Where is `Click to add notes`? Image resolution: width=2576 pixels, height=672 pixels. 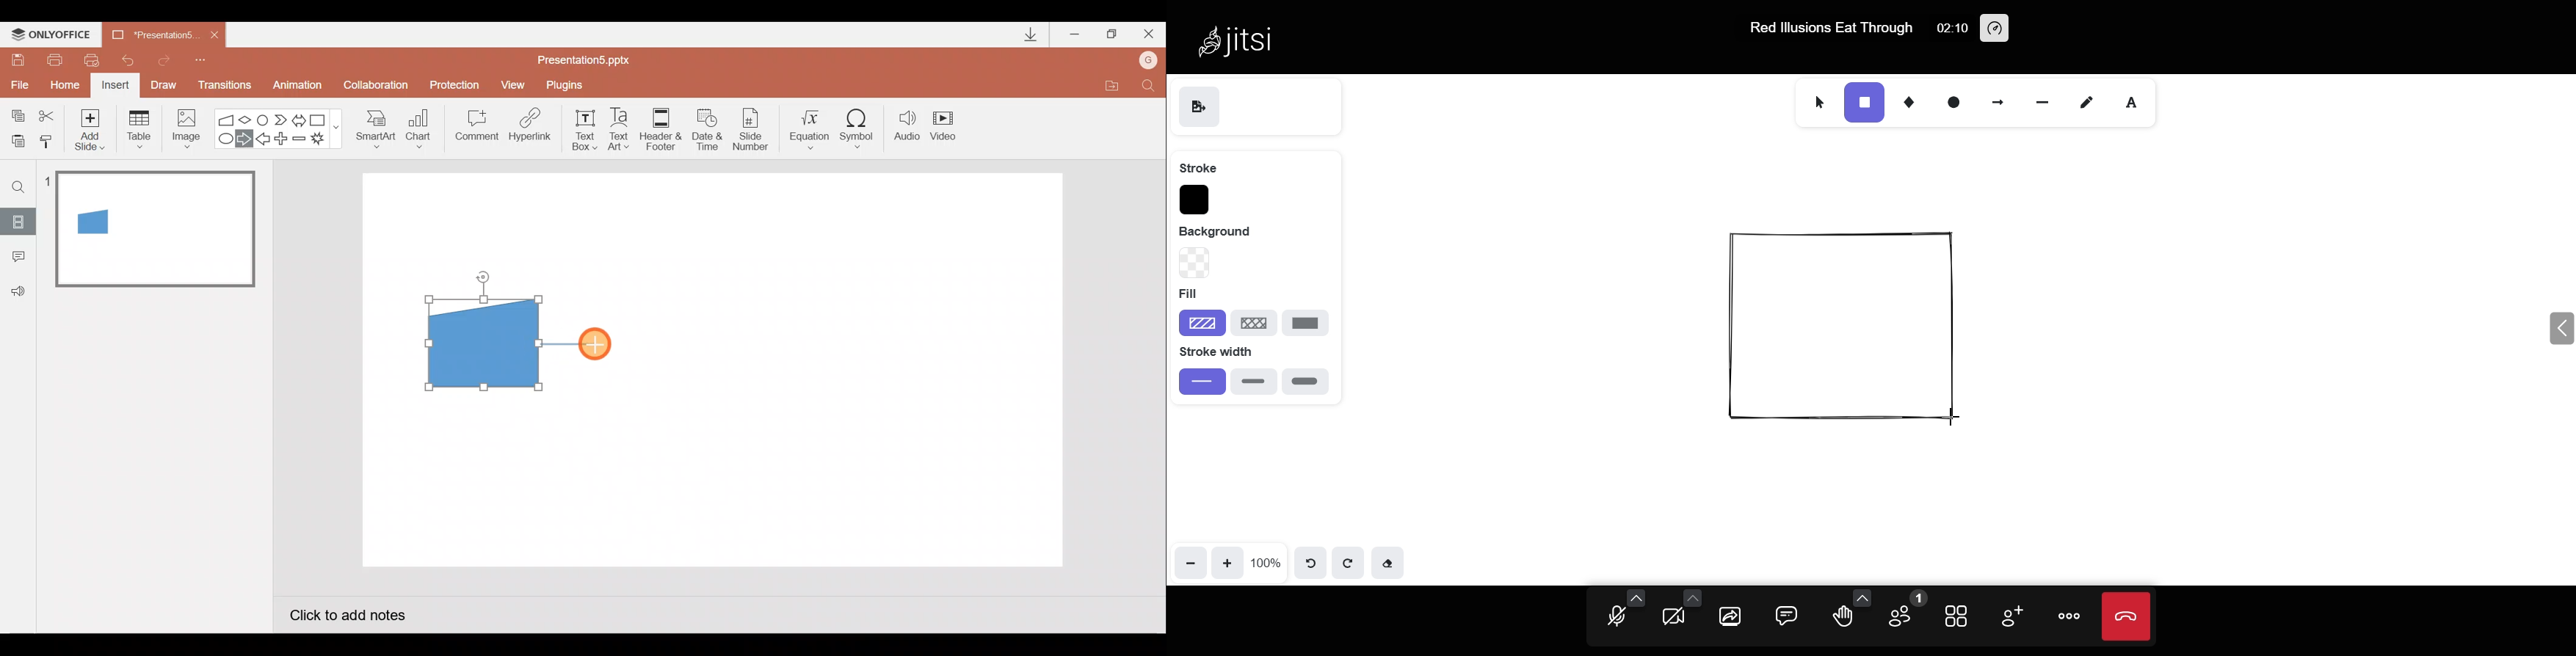 Click to add notes is located at coordinates (346, 617).